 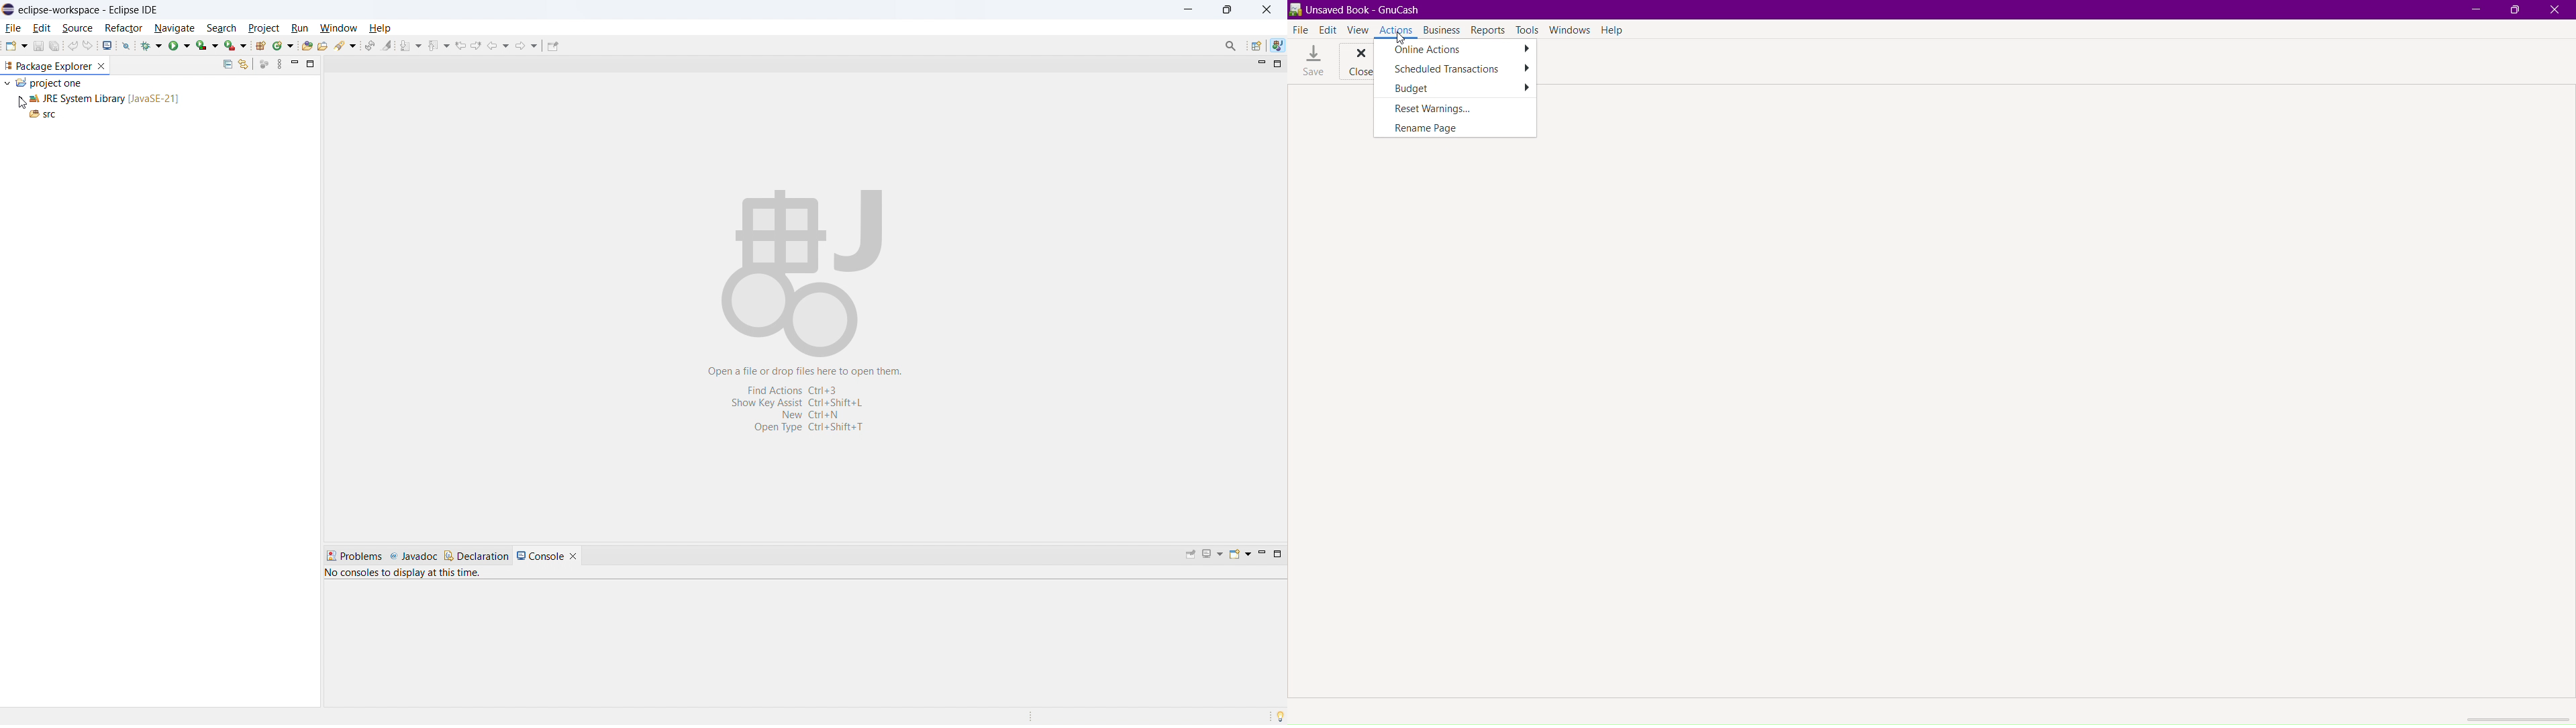 What do you see at coordinates (21, 102) in the screenshot?
I see `Cursor` at bounding box center [21, 102].